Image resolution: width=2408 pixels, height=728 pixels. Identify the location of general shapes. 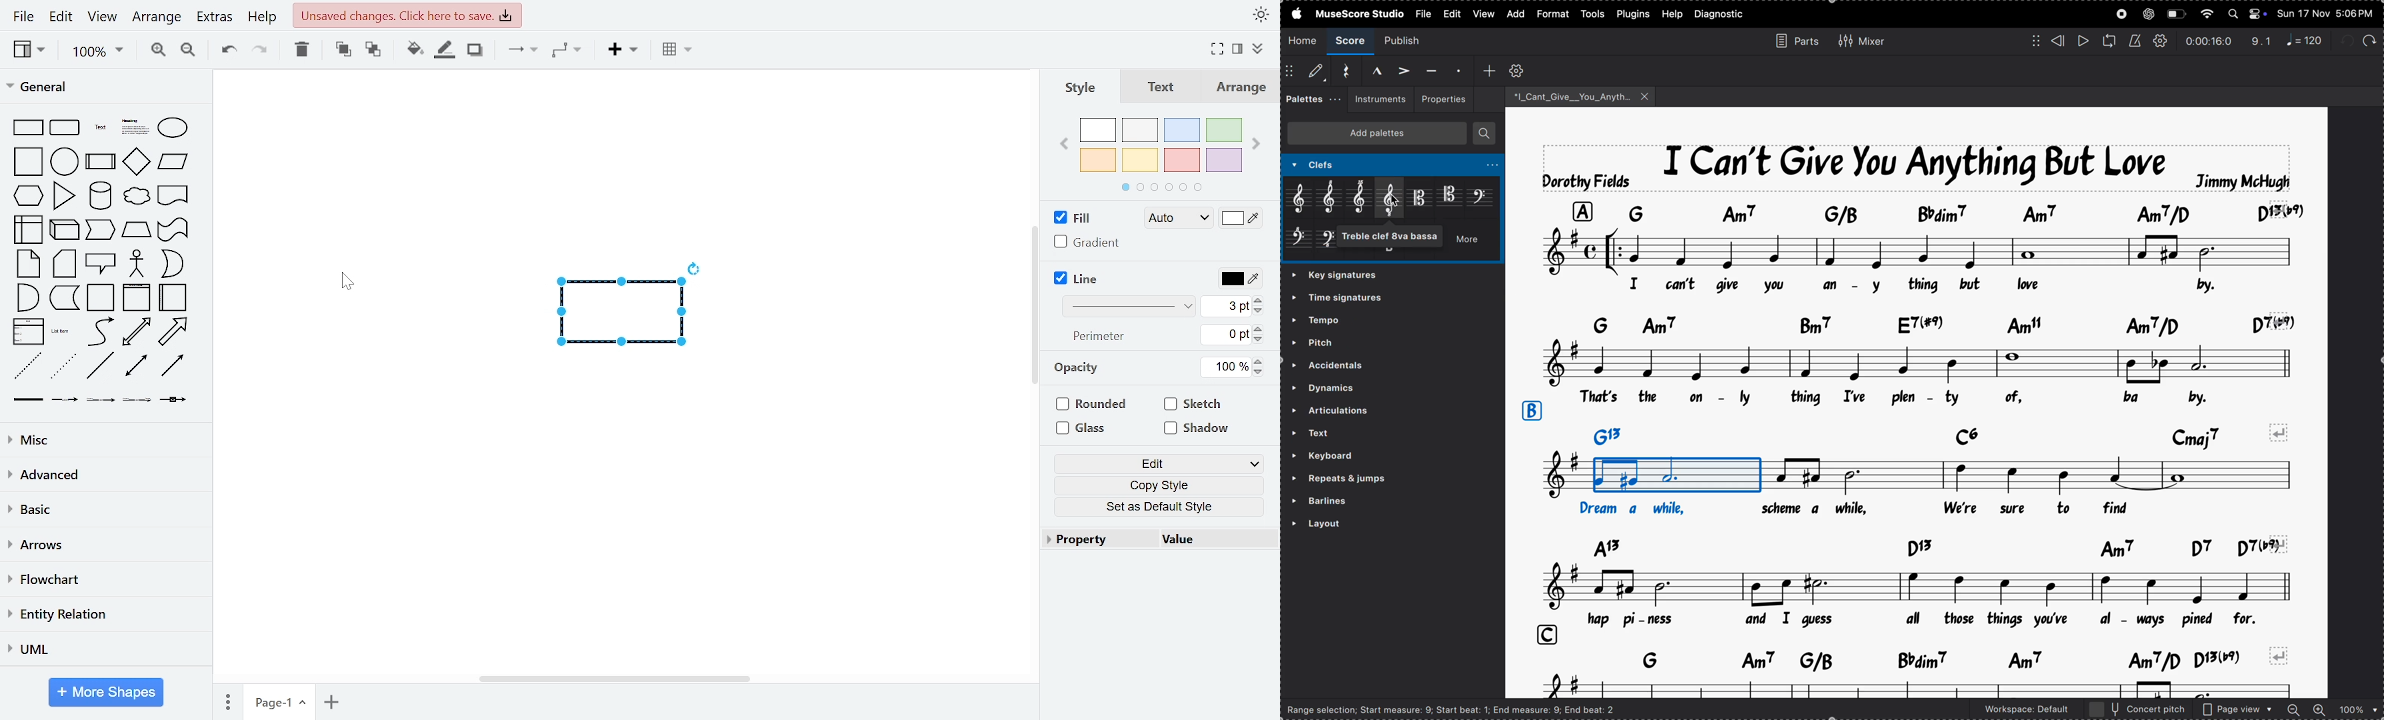
(65, 398).